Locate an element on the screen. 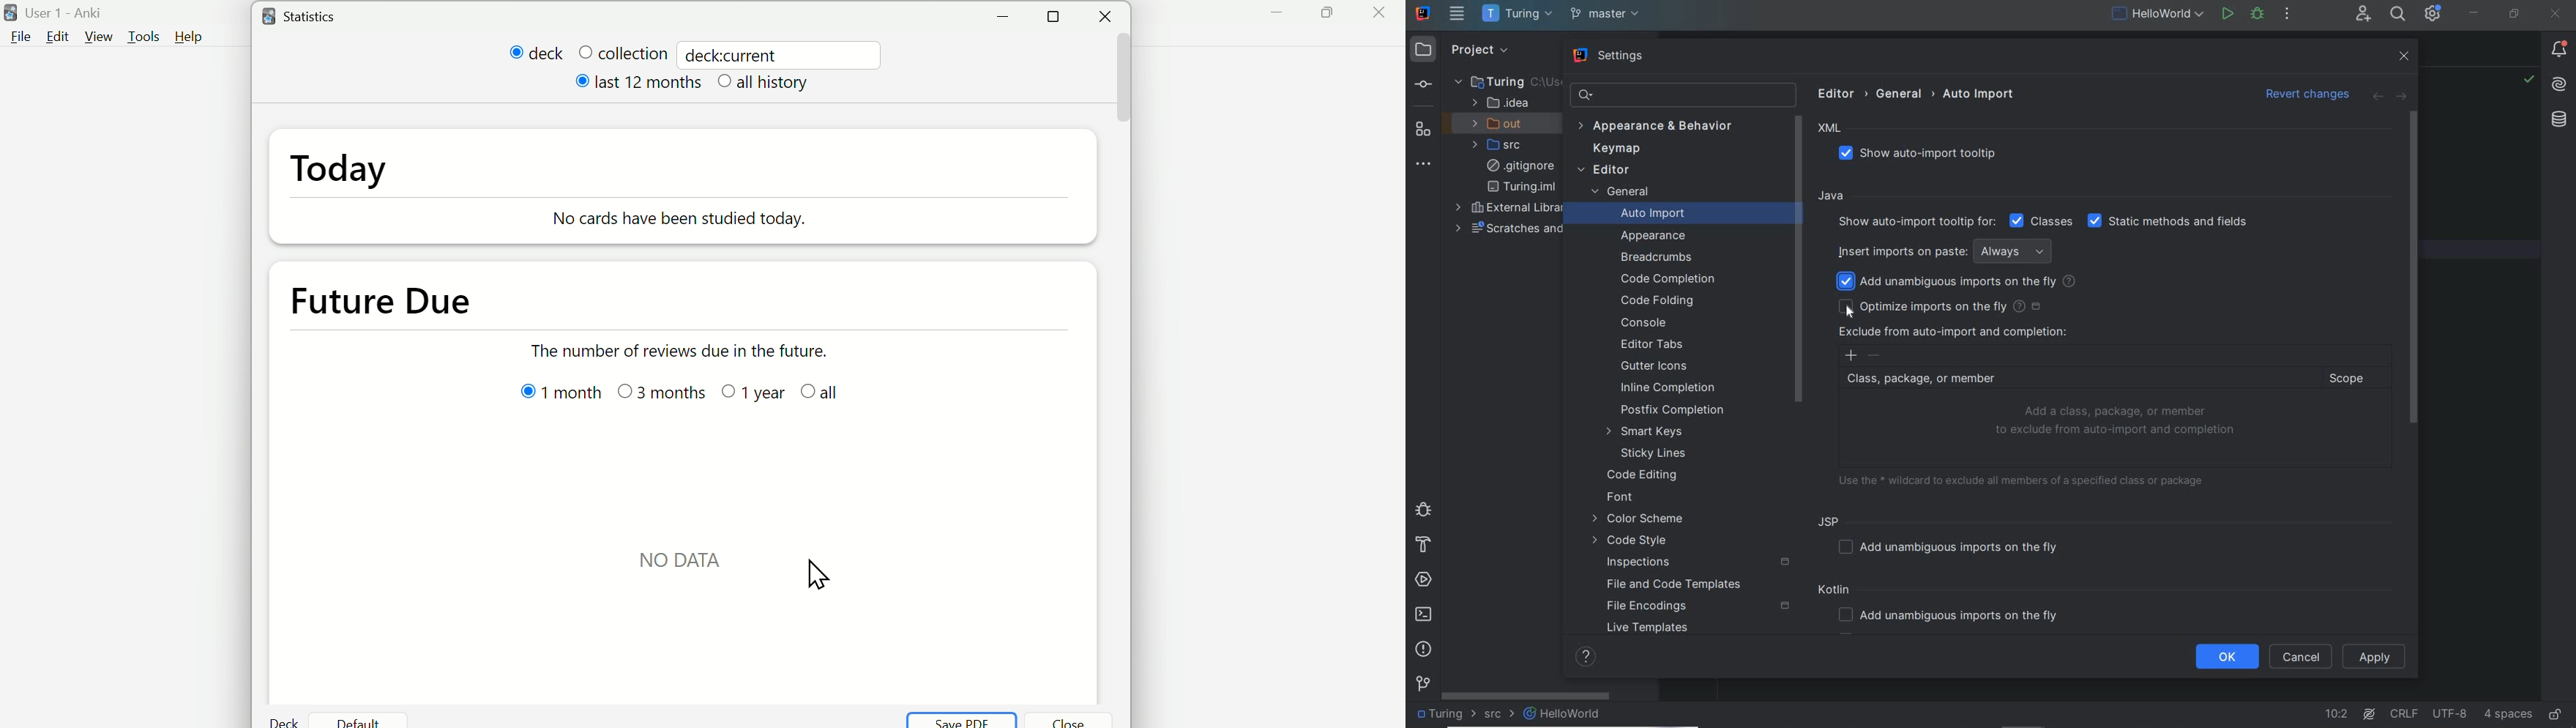 This screenshot has height=728, width=2576. STATIC MEATHODS AND FIELDS is located at coordinates (2169, 222).